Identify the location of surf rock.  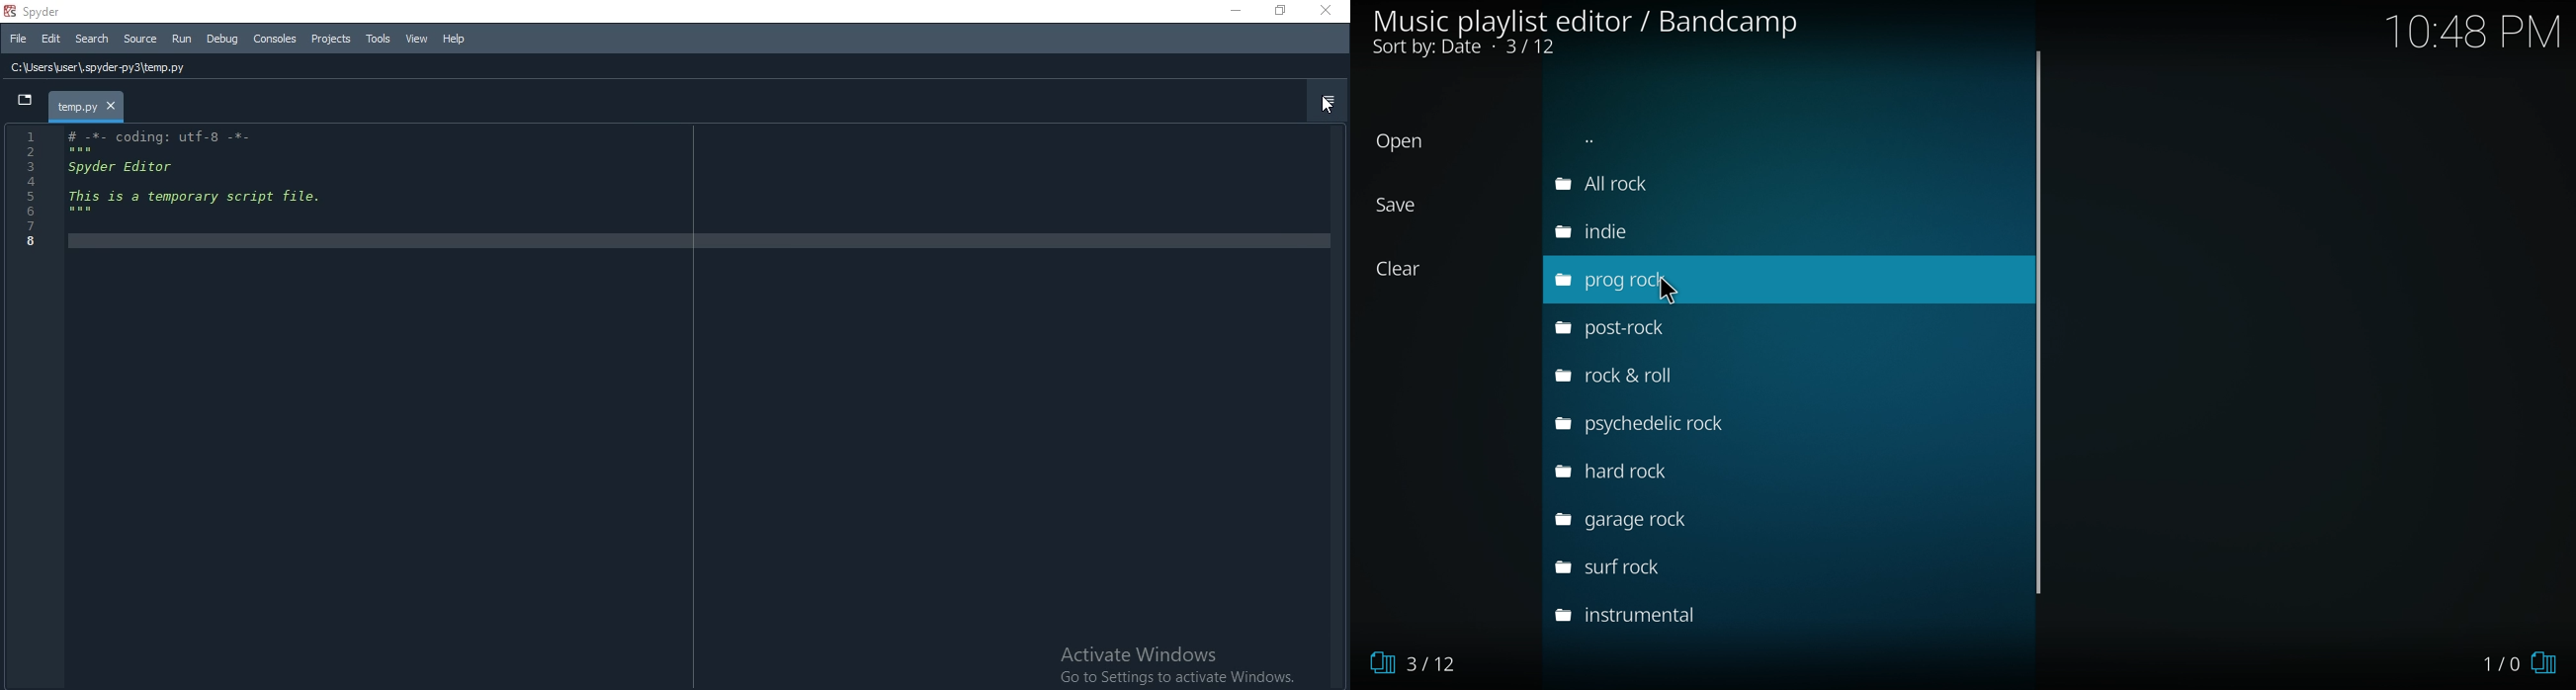
(1631, 565).